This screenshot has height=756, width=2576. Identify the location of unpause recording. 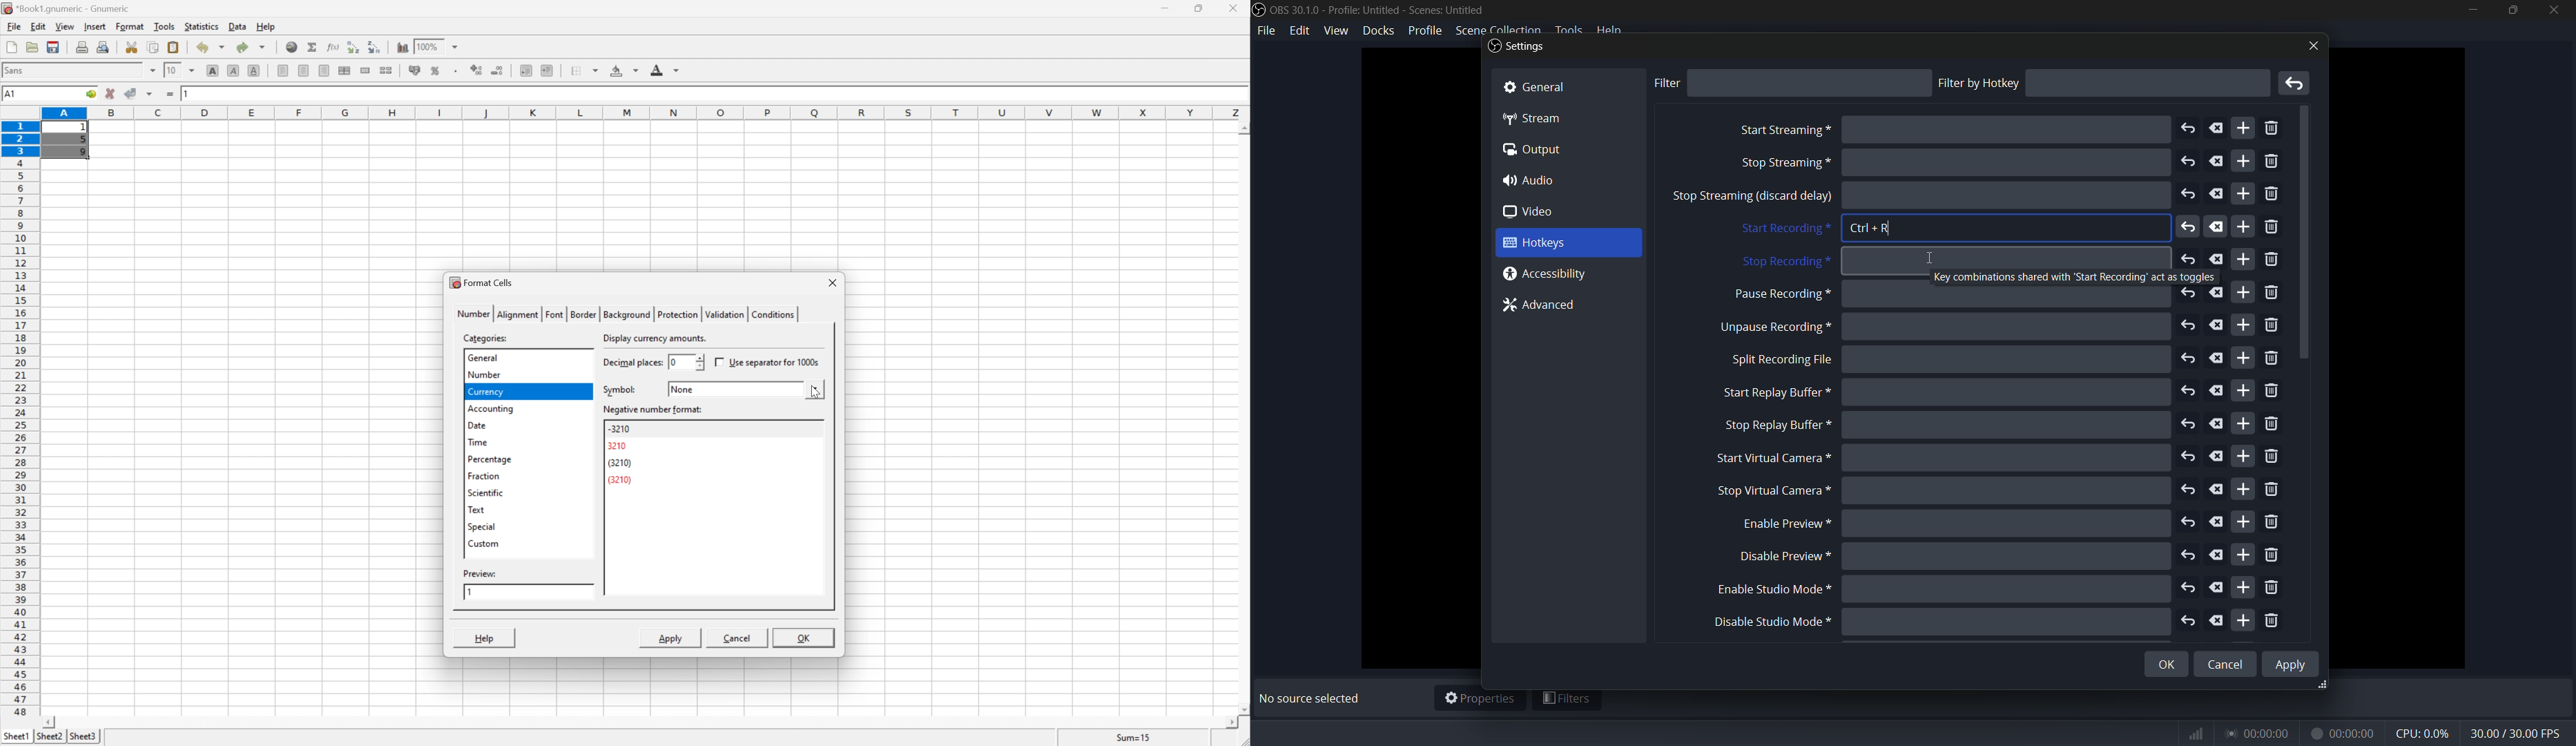
(1774, 327).